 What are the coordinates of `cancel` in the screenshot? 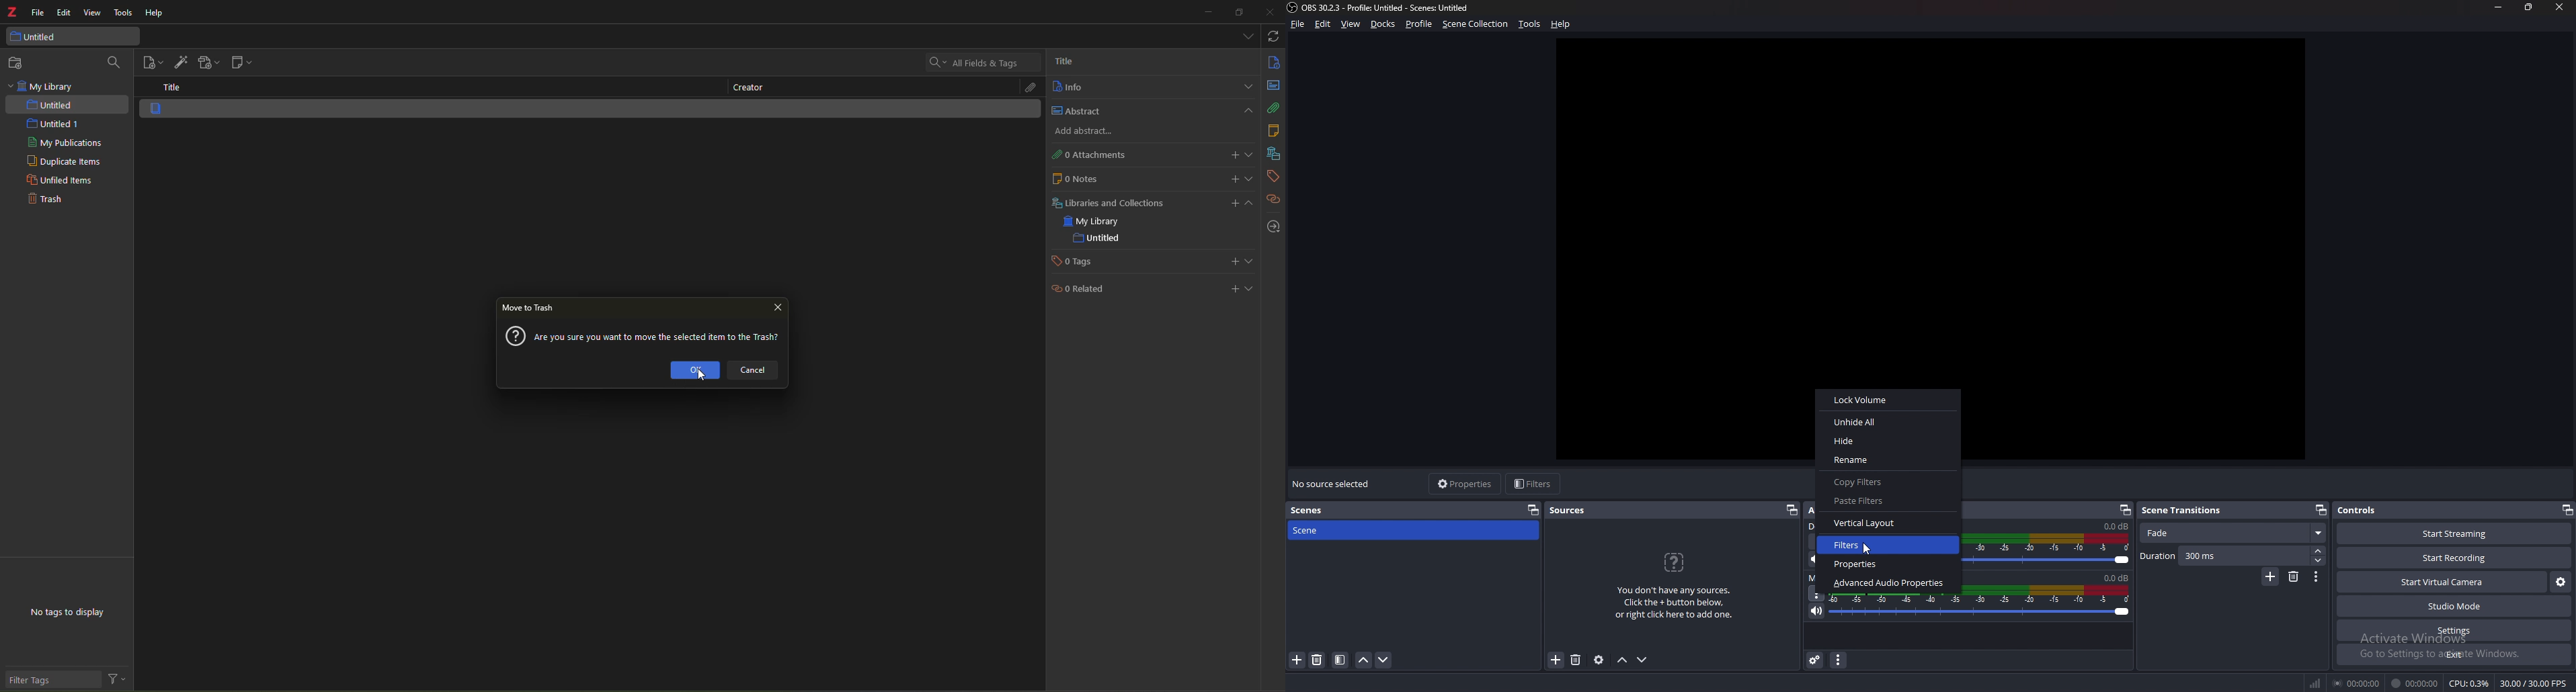 It's located at (757, 371).